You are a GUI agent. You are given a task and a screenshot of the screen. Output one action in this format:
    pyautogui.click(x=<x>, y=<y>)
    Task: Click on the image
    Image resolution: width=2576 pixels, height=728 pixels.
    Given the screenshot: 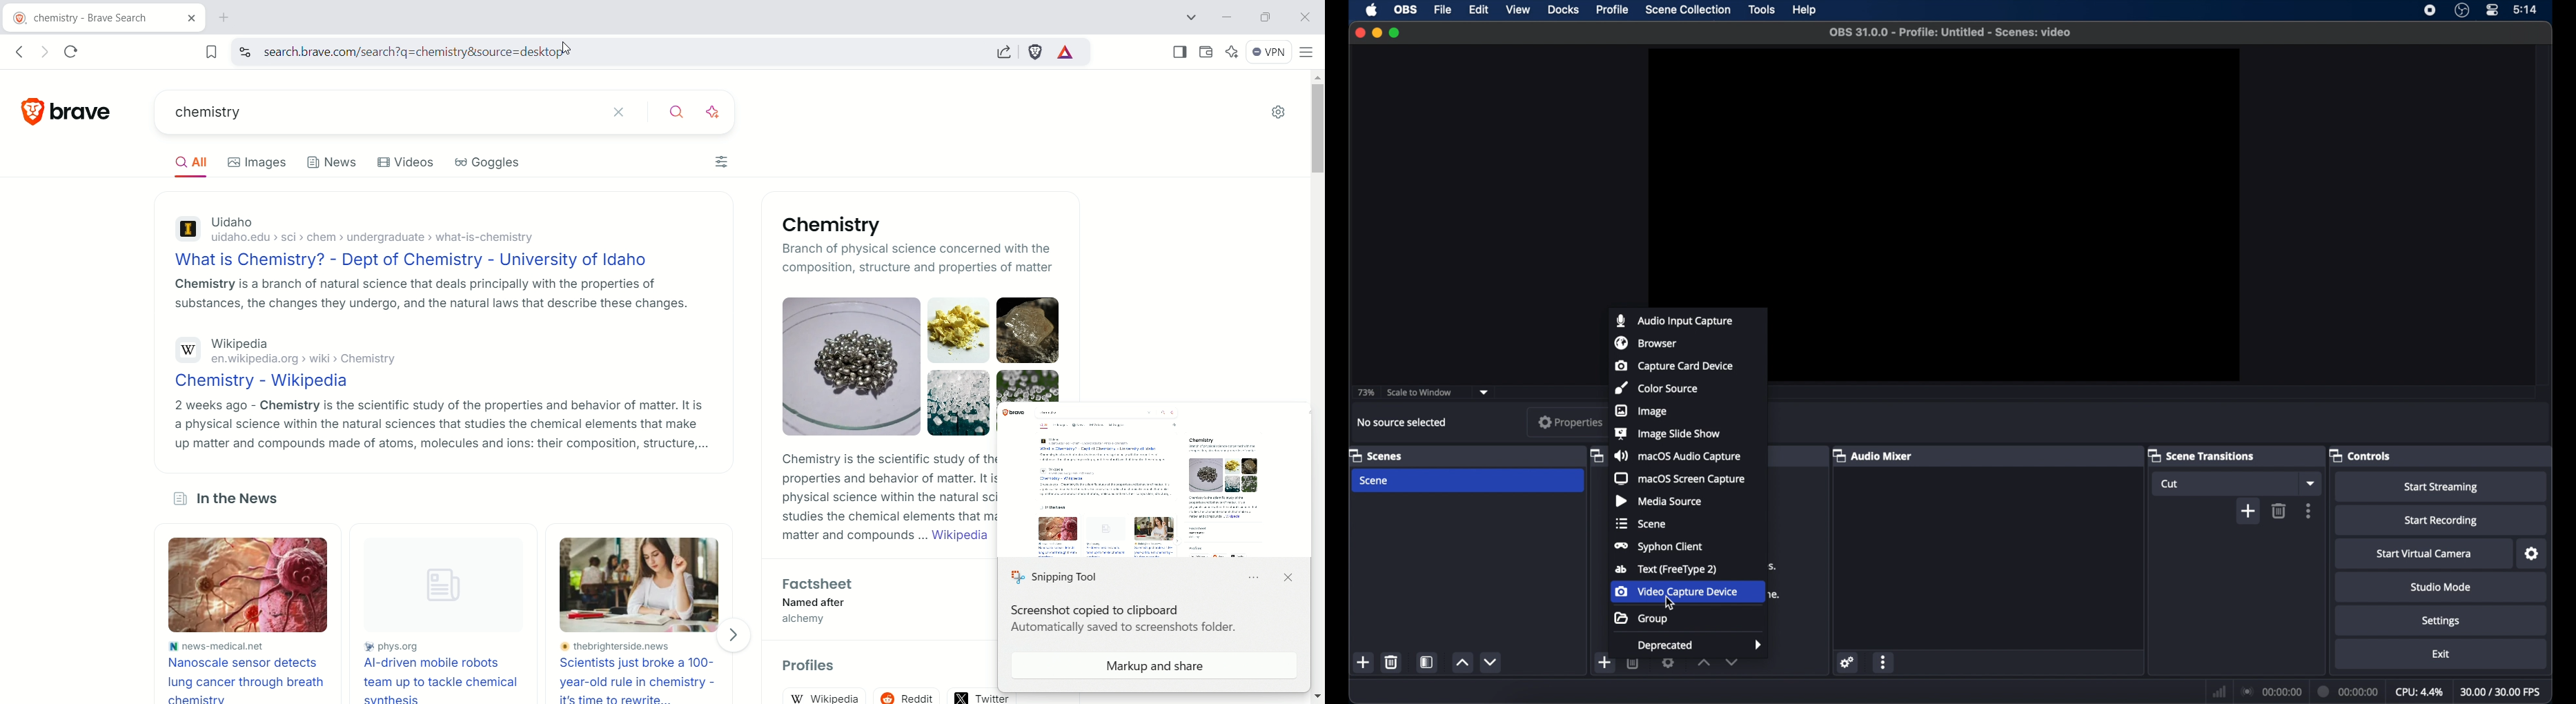 What is the action you would take?
    pyautogui.click(x=1640, y=411)
    